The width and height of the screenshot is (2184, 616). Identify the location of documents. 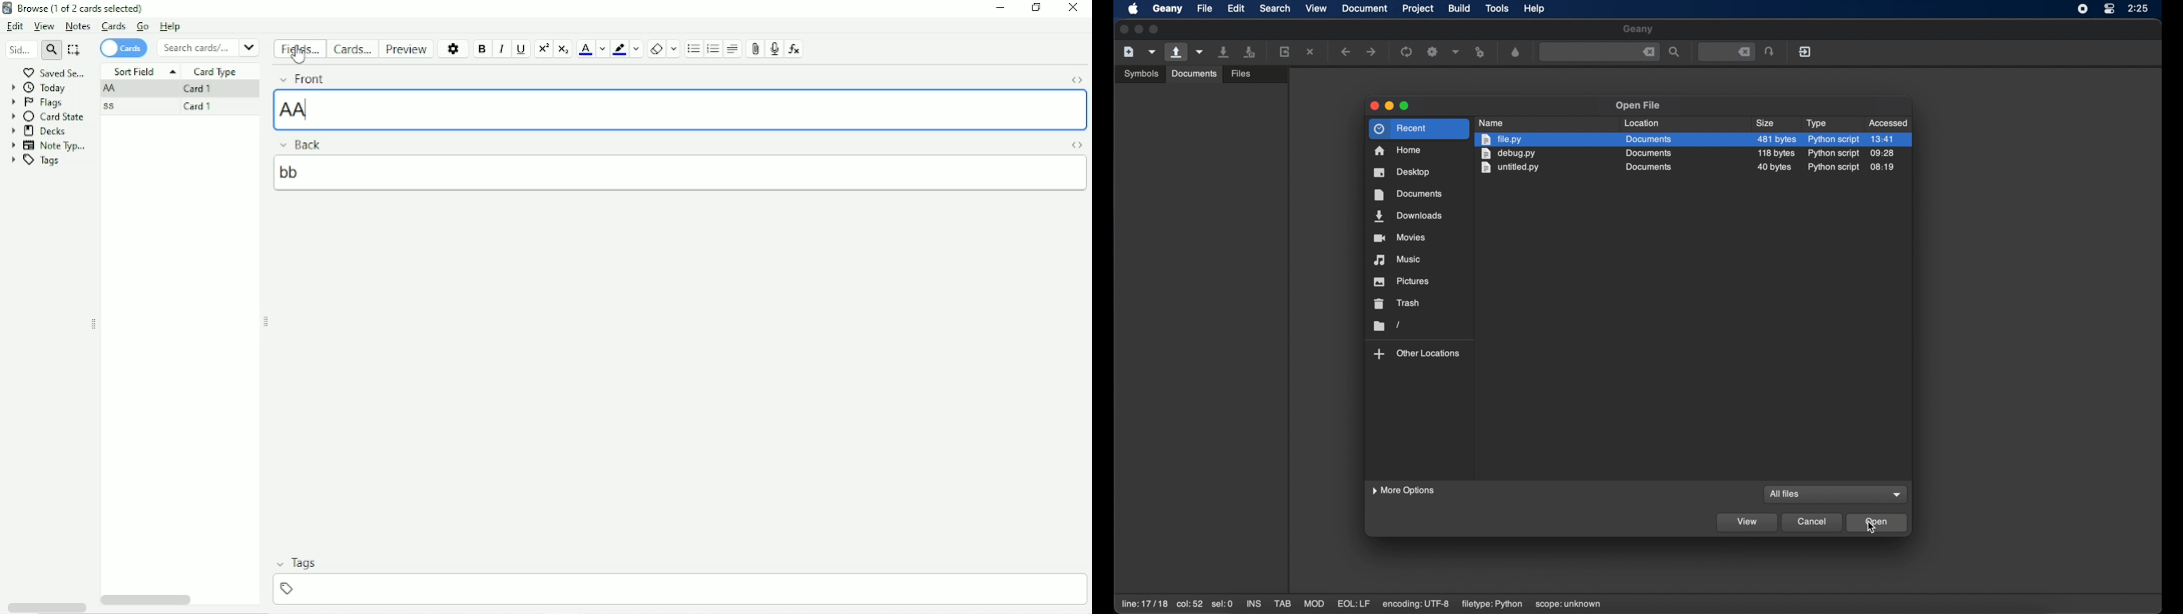
(1649, 167).